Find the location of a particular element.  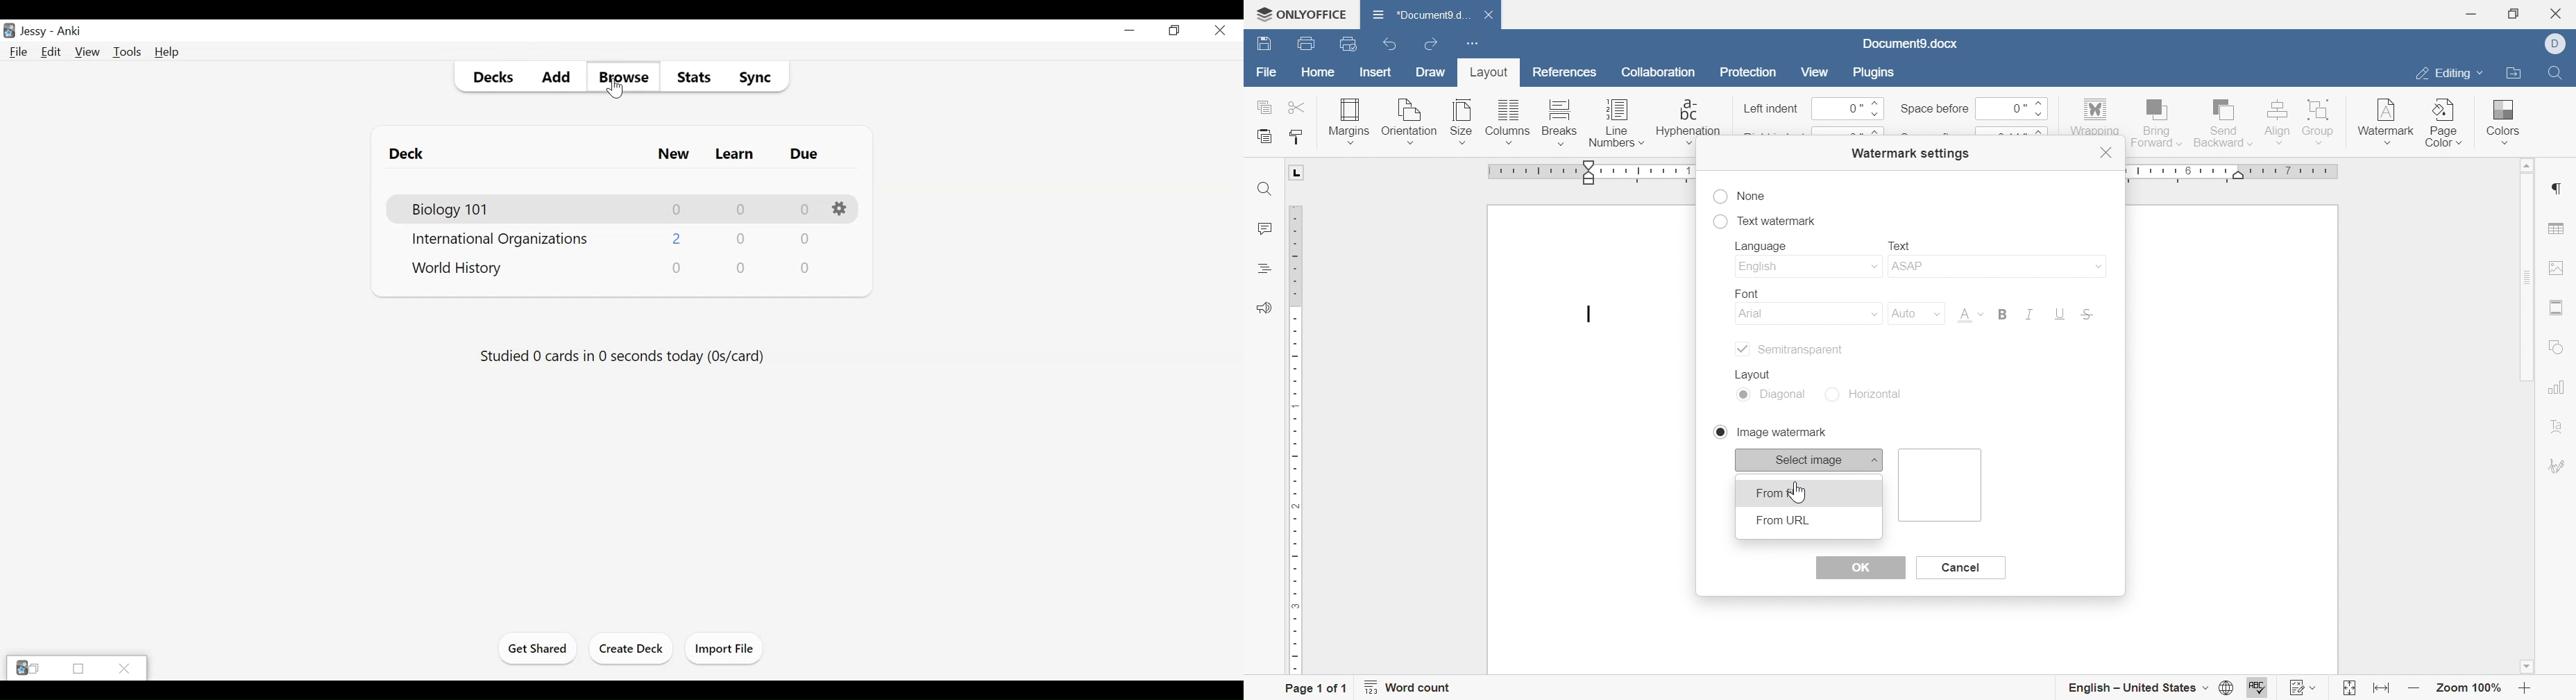

Due Card Count is located at coordinates (806, 268).